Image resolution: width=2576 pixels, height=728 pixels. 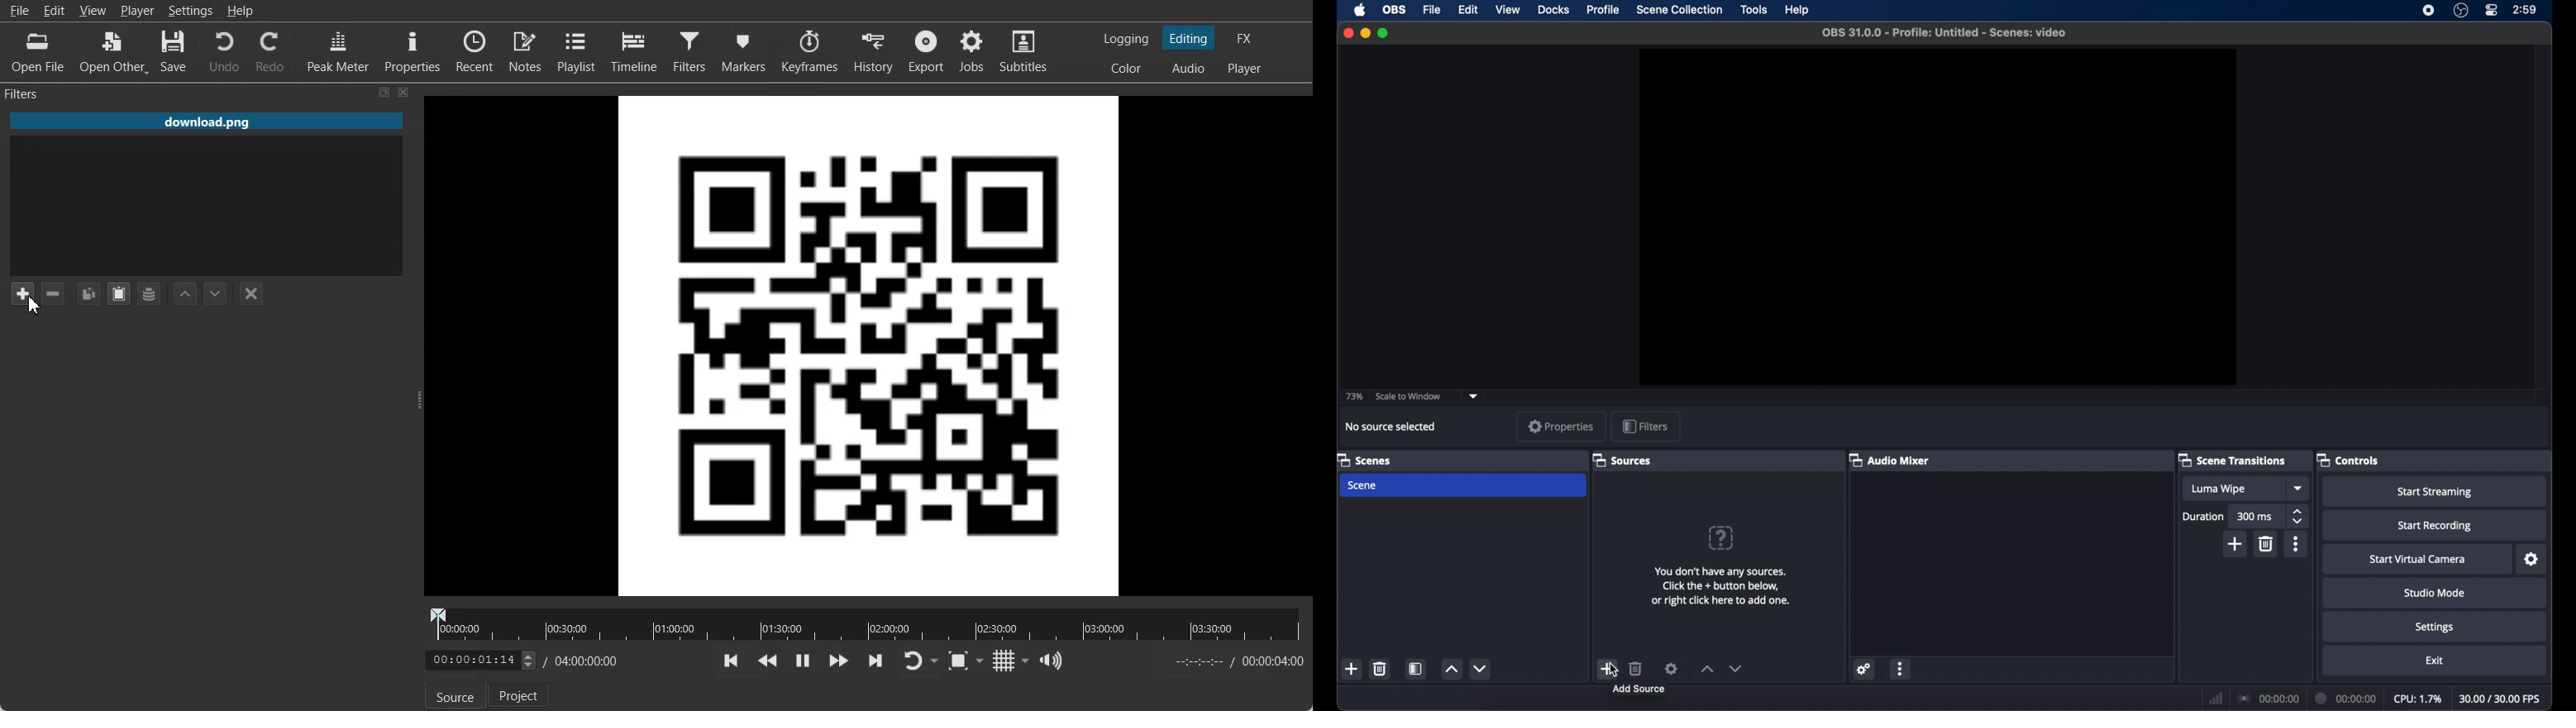 I want to click on Markers, so click(x=745, y=50).